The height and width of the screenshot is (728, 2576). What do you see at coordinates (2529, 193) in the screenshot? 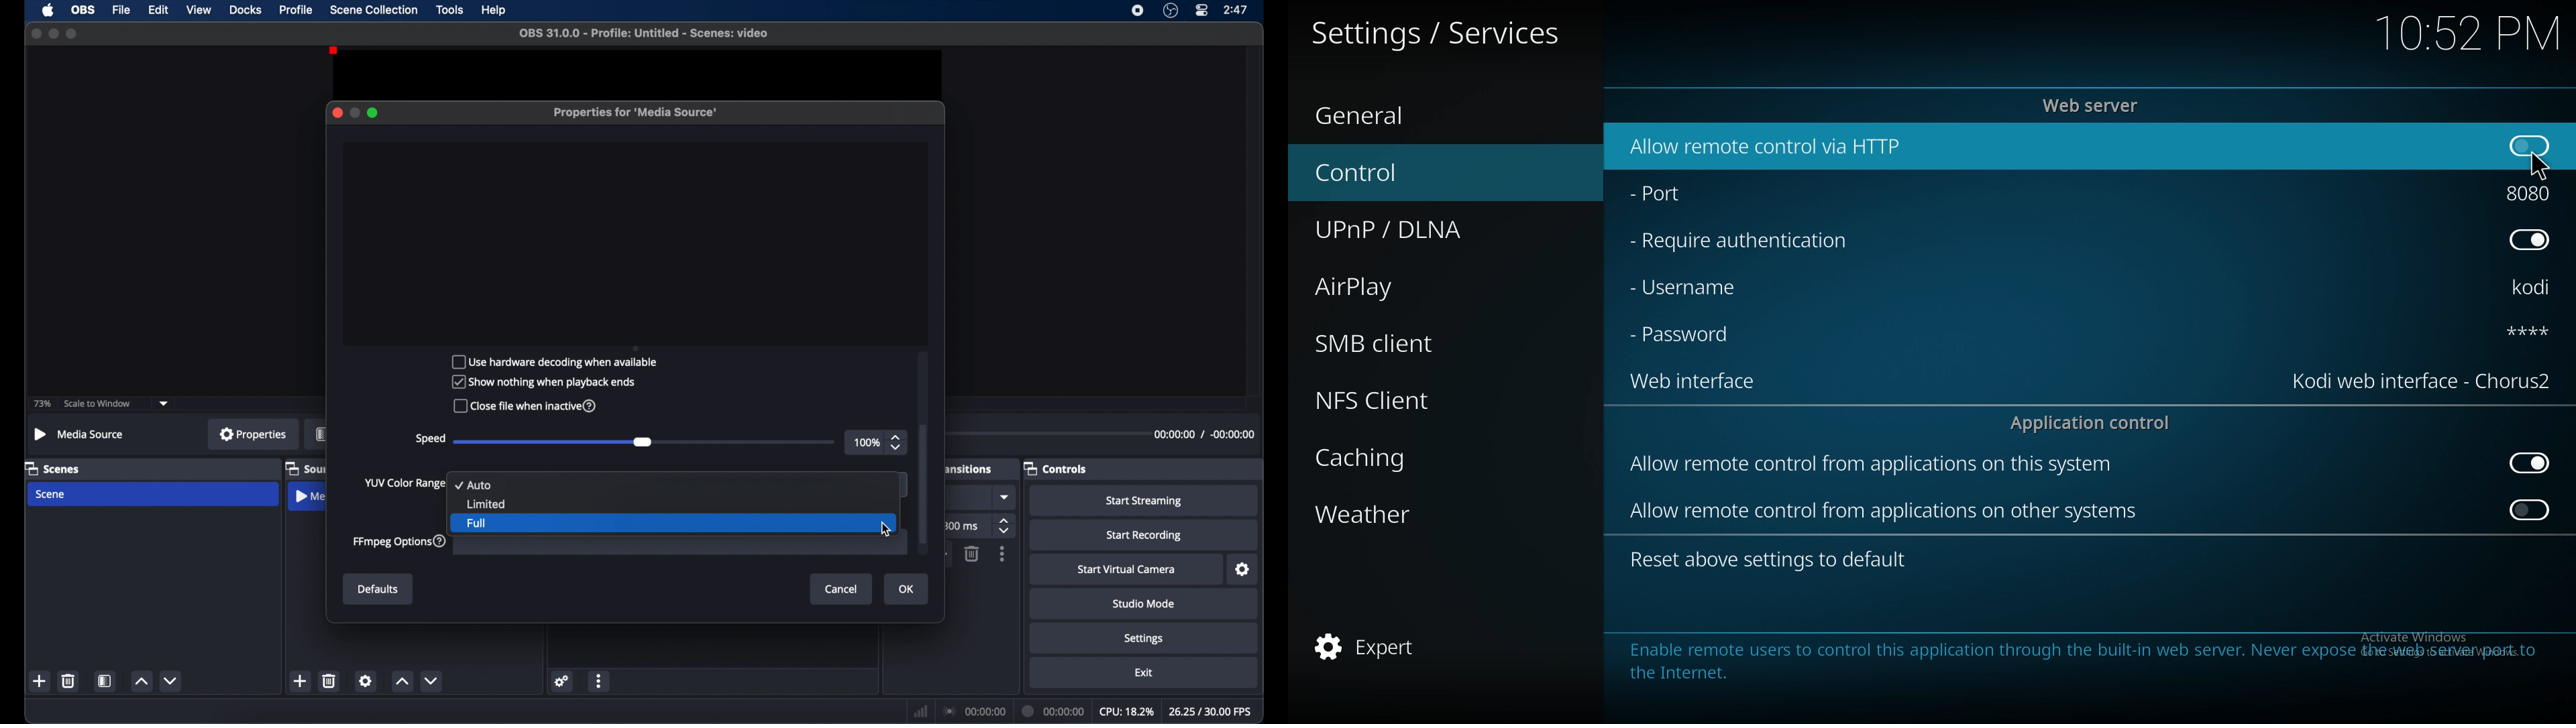
I see `port number` at bounding box center [2529, 193].